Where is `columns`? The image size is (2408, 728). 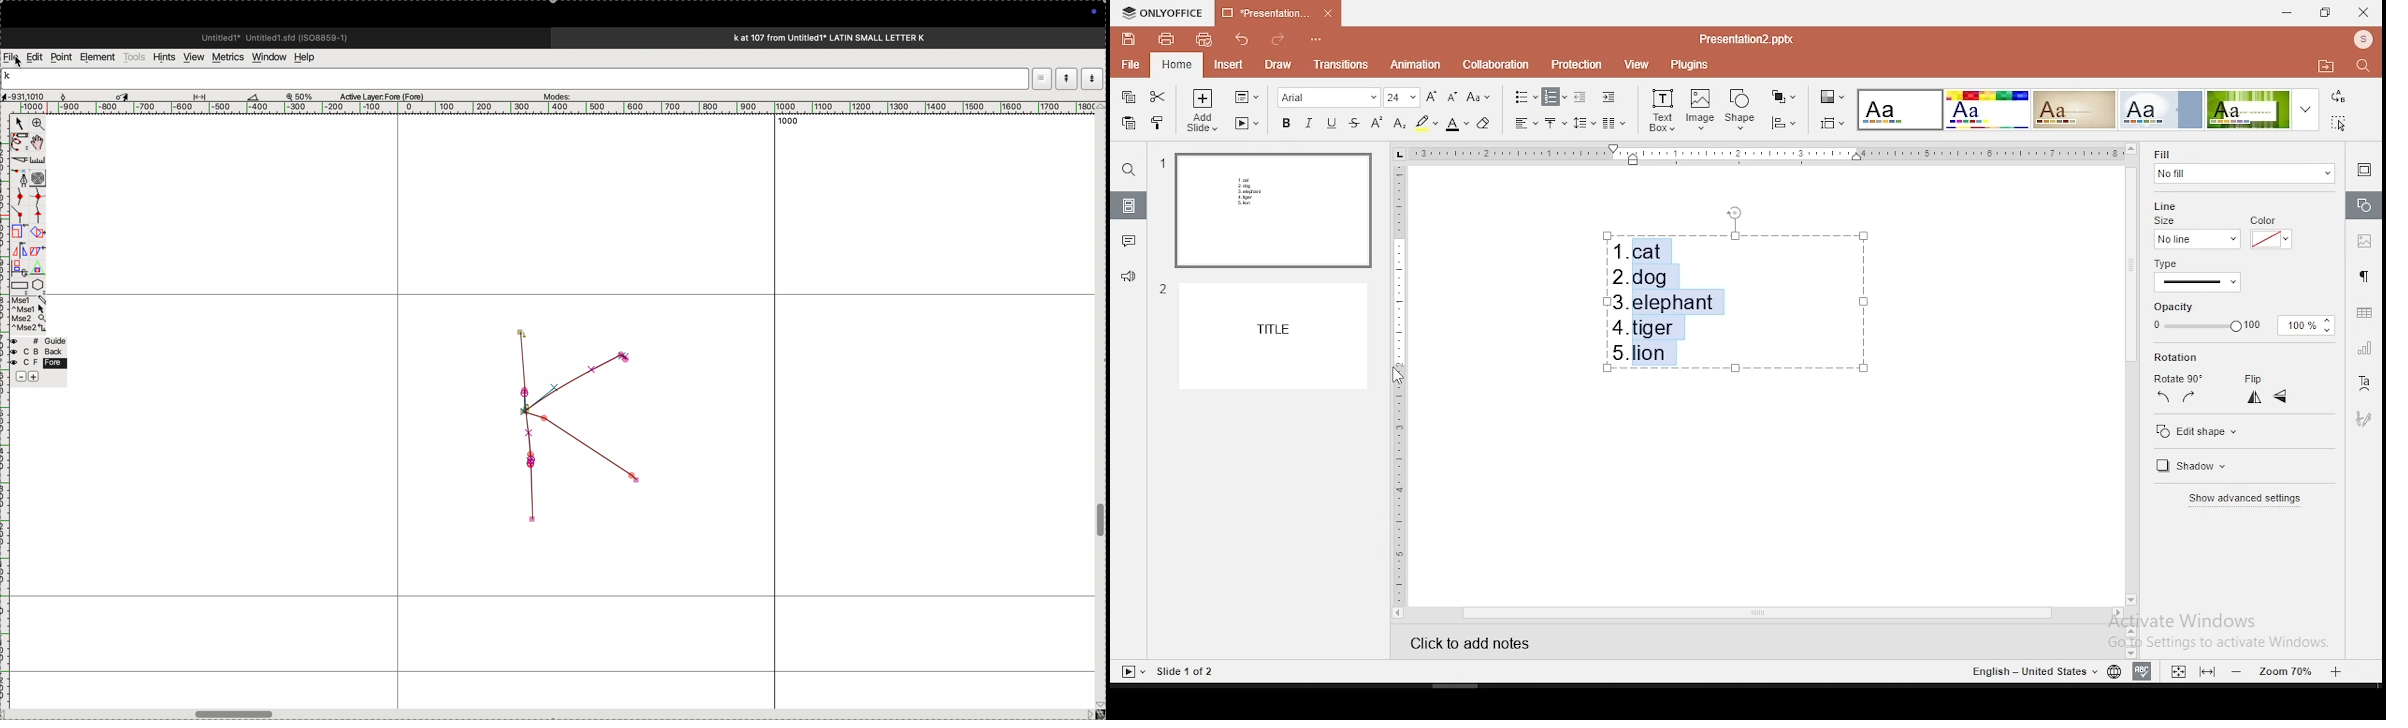 columns is located at coordinates (1612, 122).